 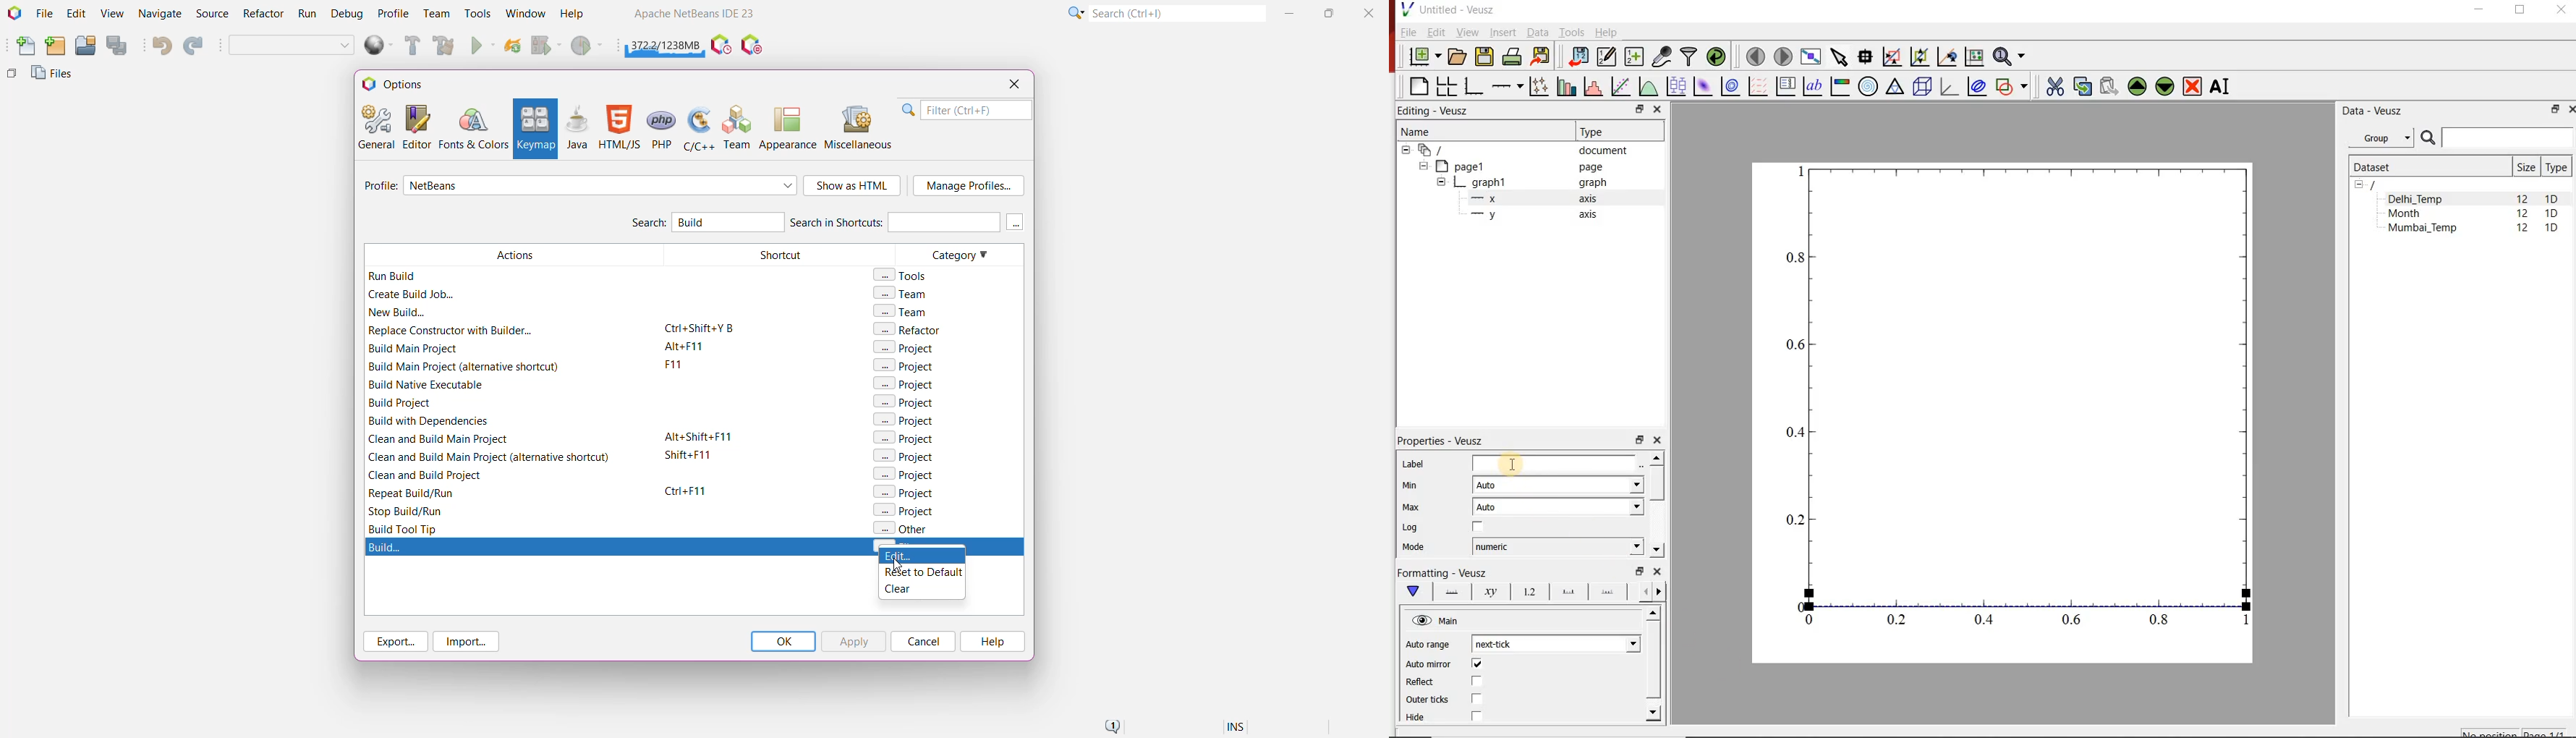 What do you see at coordinates (1413, 549) in the screenshot?
I see `Mode` at bounding box center [1413, 549].